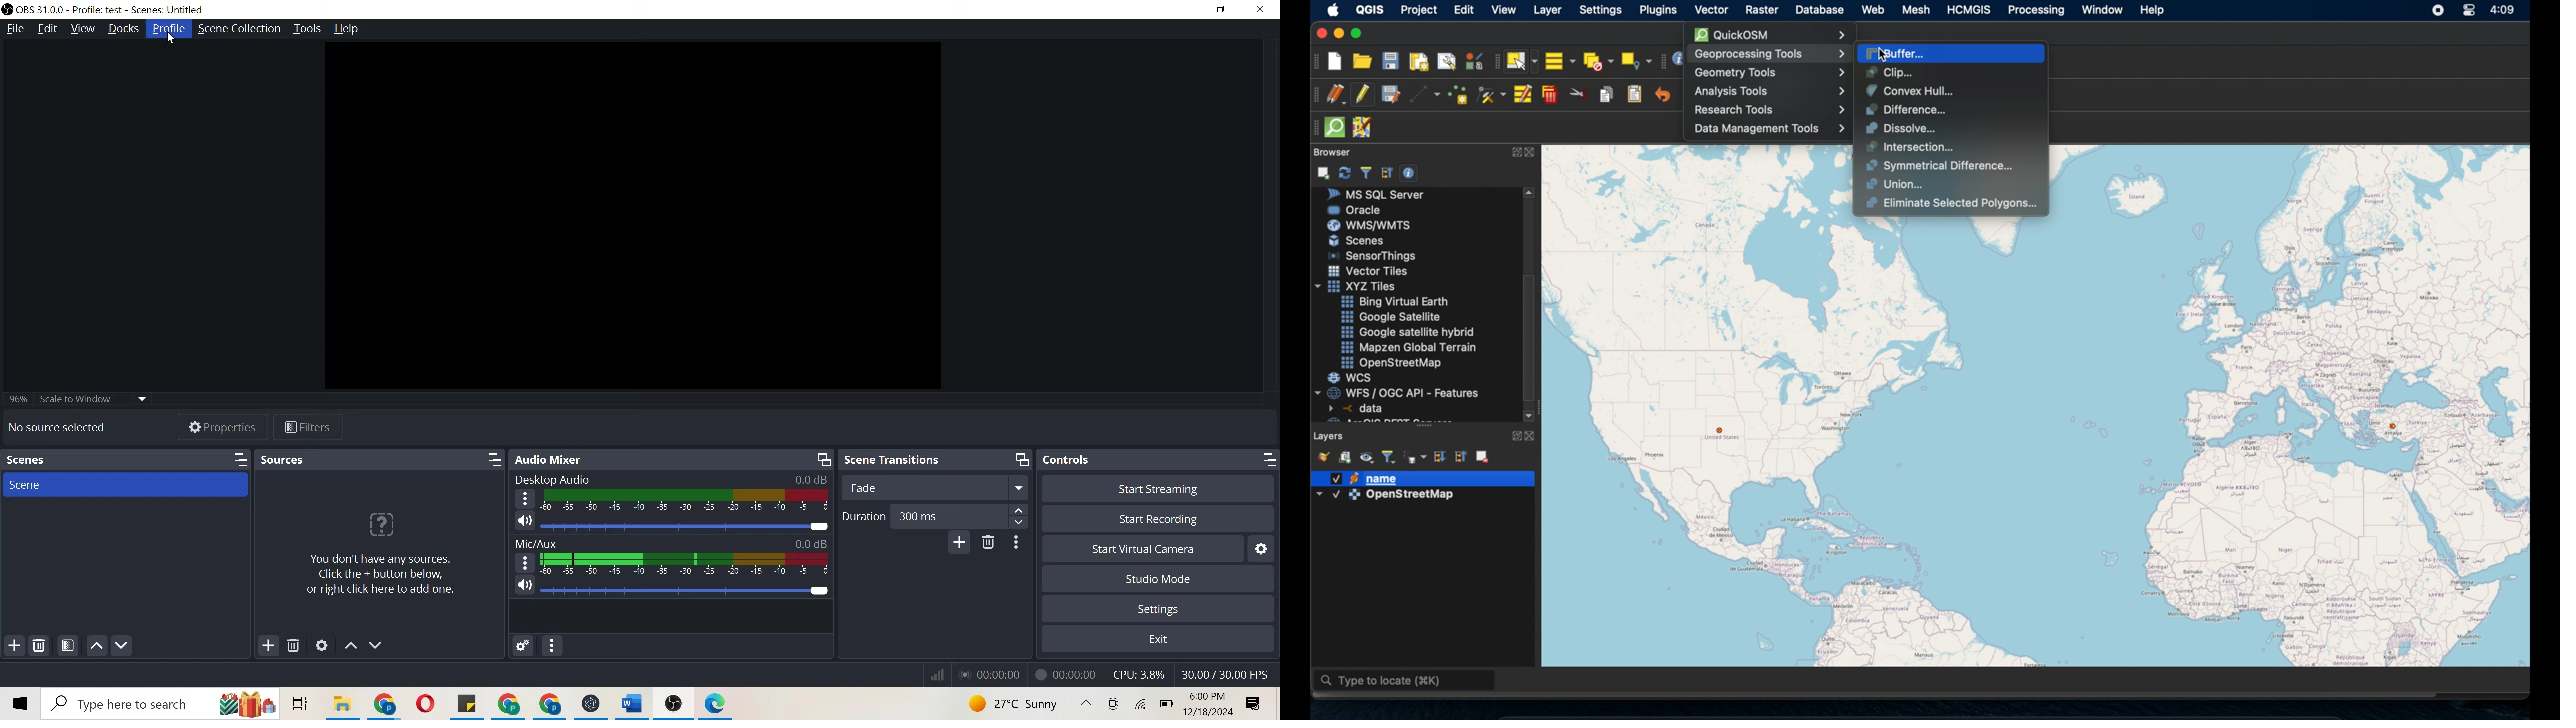 This screenshot has height=728, width=2576. Describe the element at coordinates (266, 703) in the screenshot. I see `icons` at that location.